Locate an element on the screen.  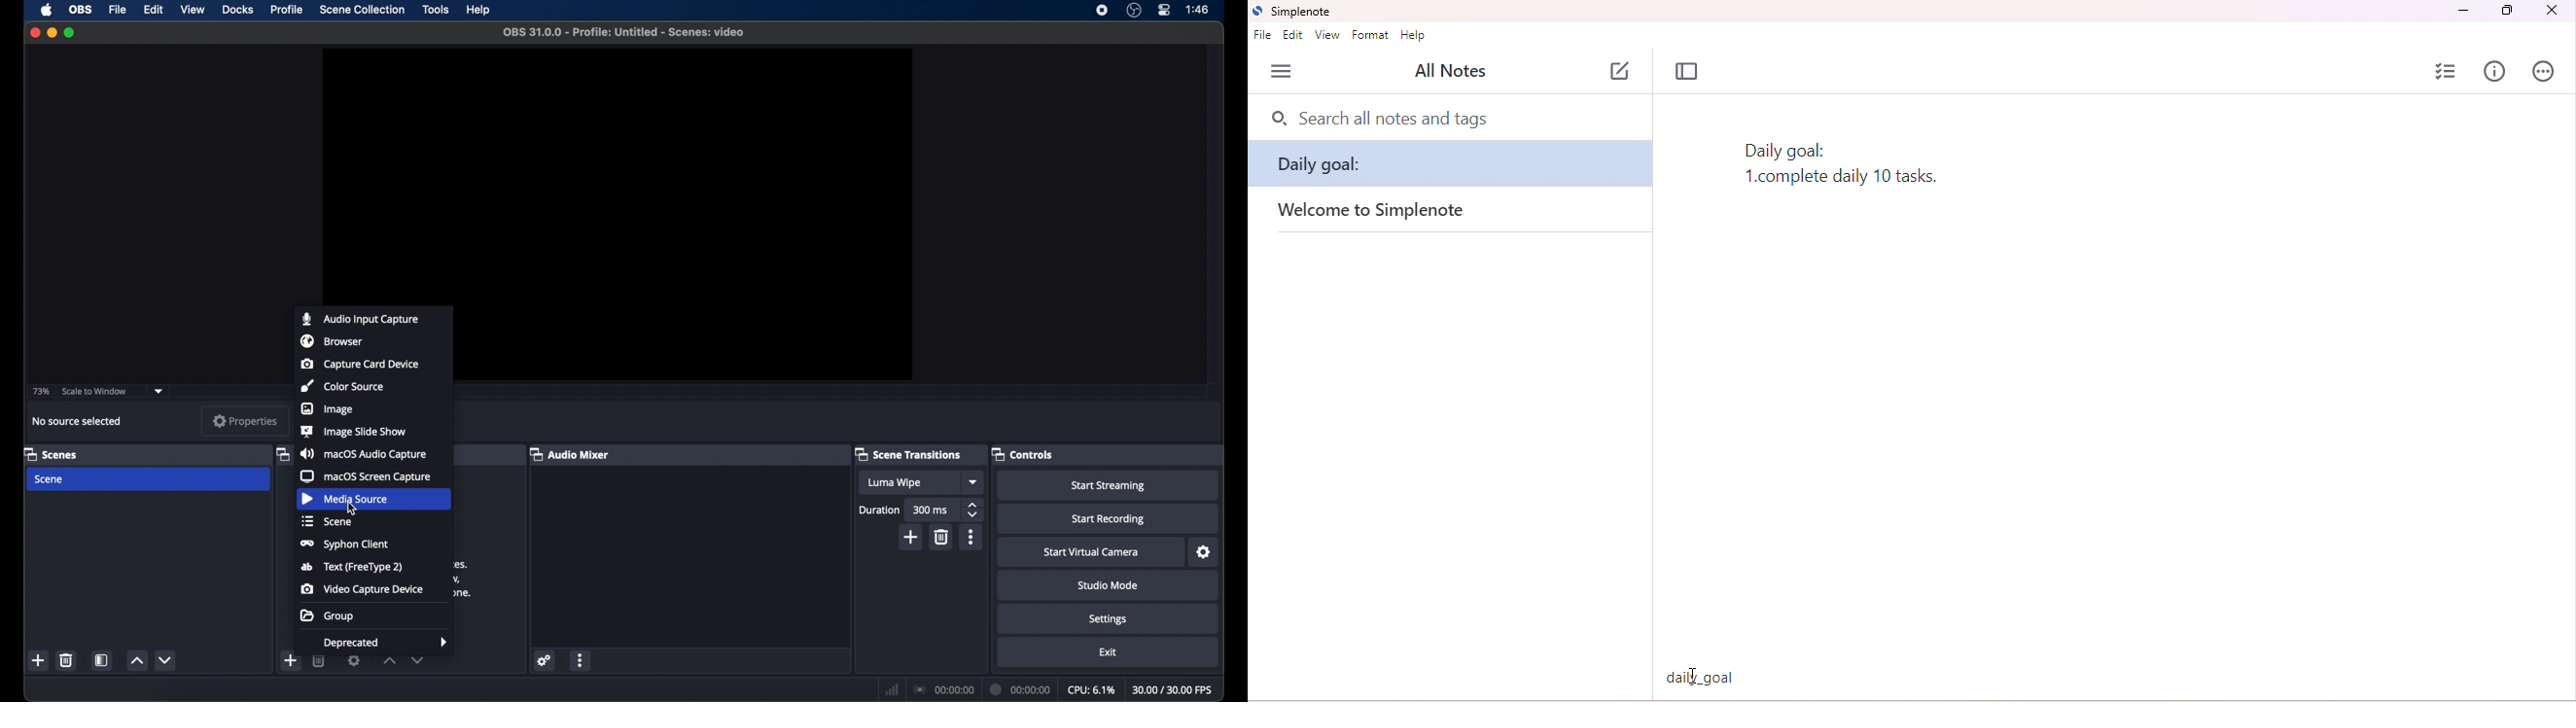
studio mode is located at coordinates (1109, 585).